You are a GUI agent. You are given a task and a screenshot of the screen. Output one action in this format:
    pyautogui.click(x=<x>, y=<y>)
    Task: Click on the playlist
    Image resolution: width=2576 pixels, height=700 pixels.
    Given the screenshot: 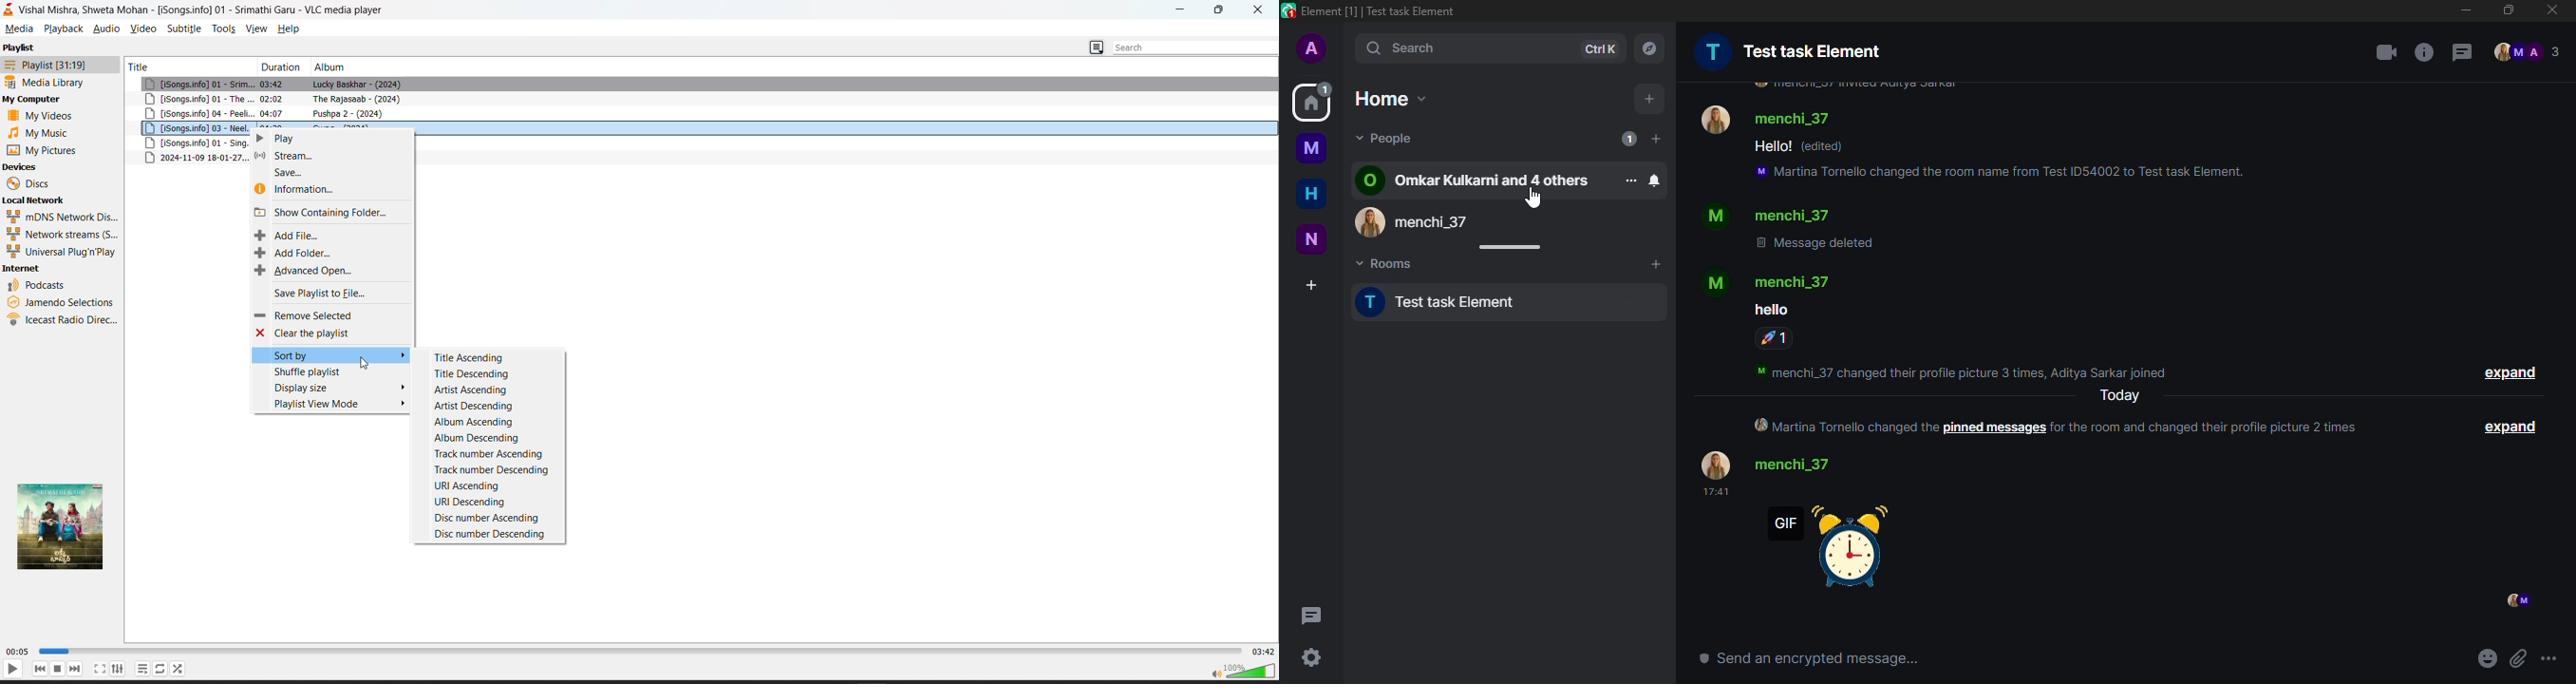 What is the action you would take?
    pyautogui.click(x=44, y=63)
    